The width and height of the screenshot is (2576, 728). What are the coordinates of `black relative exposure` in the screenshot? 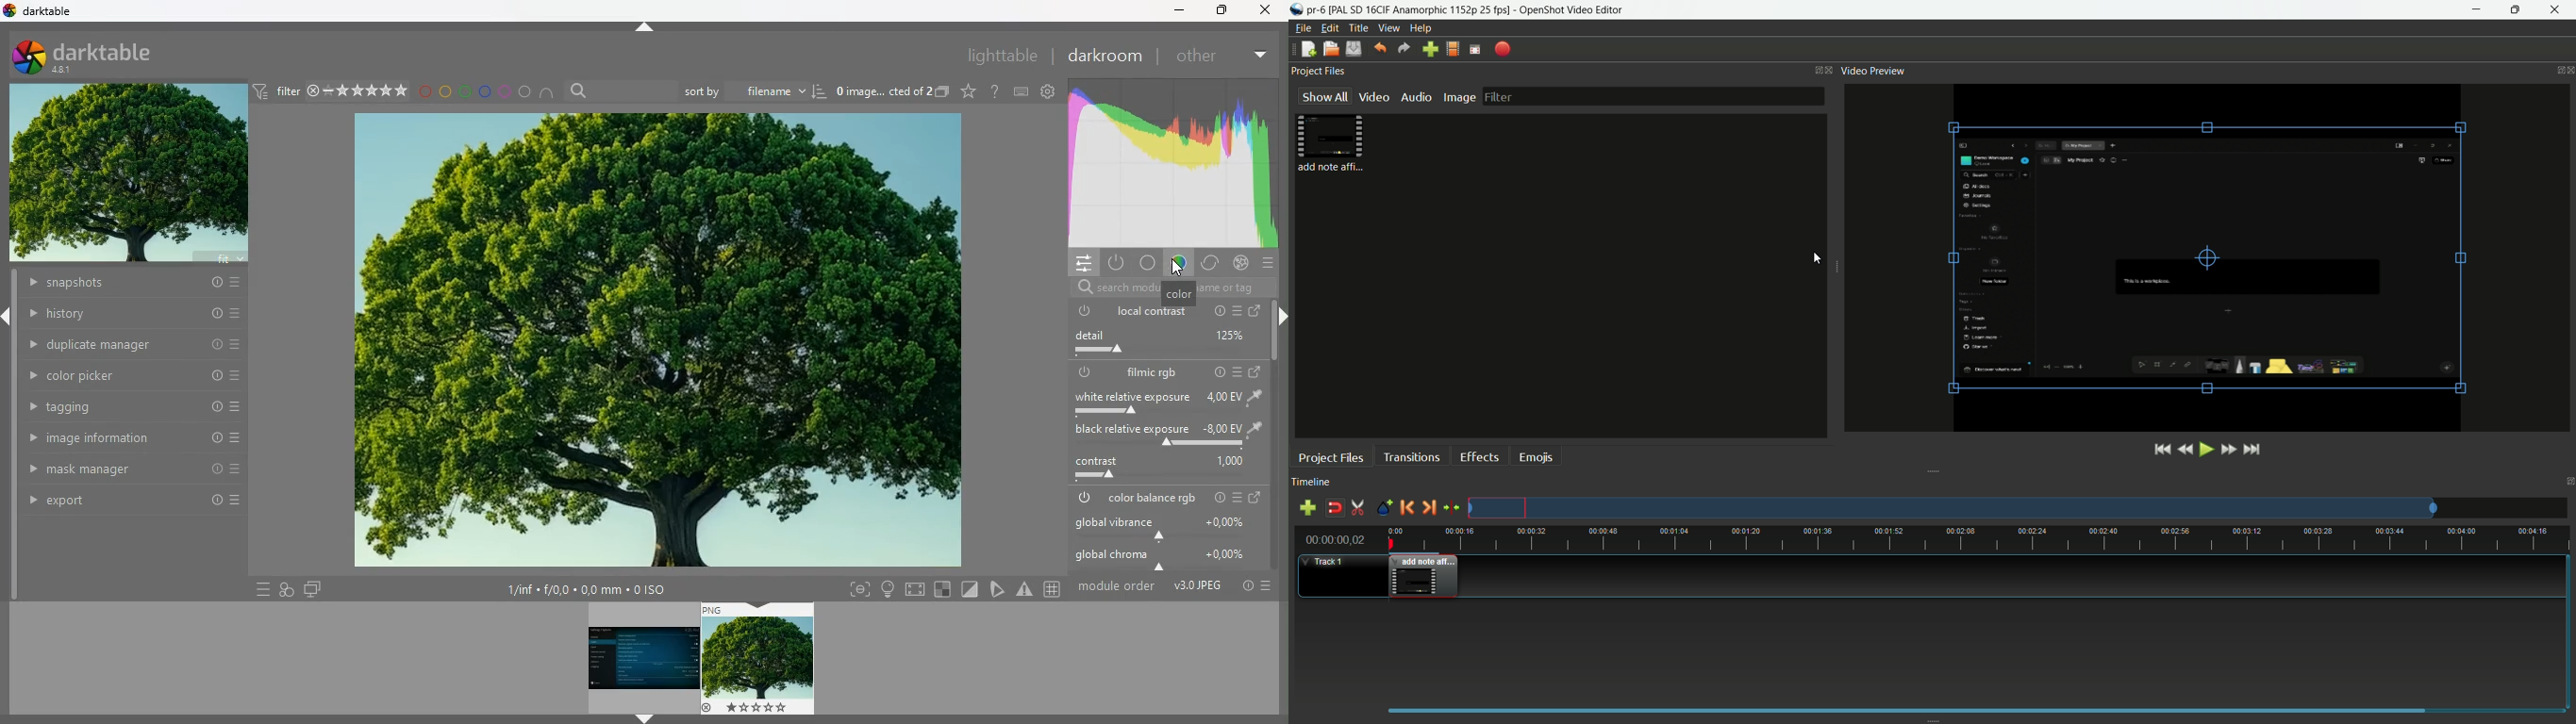 It's located at (1165, 436).